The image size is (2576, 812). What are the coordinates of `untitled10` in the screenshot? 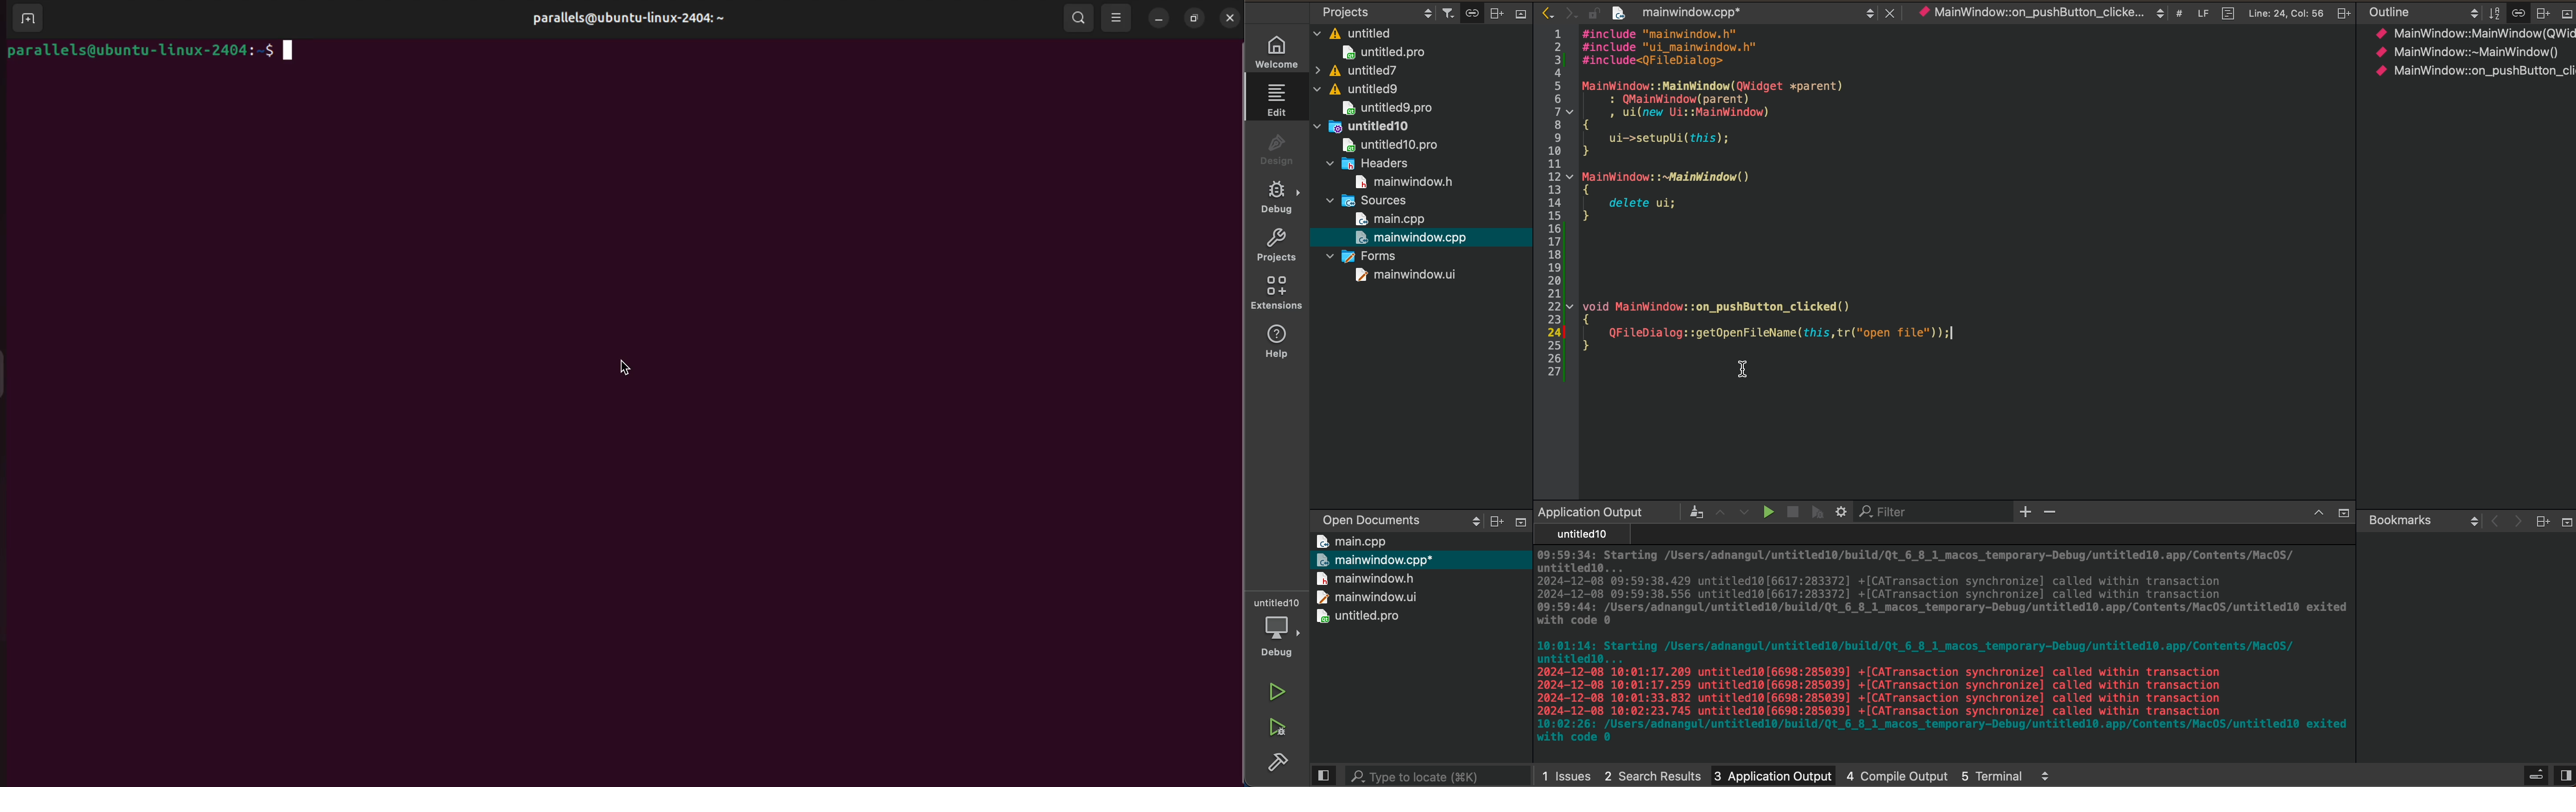 It's located at (1366, 125).